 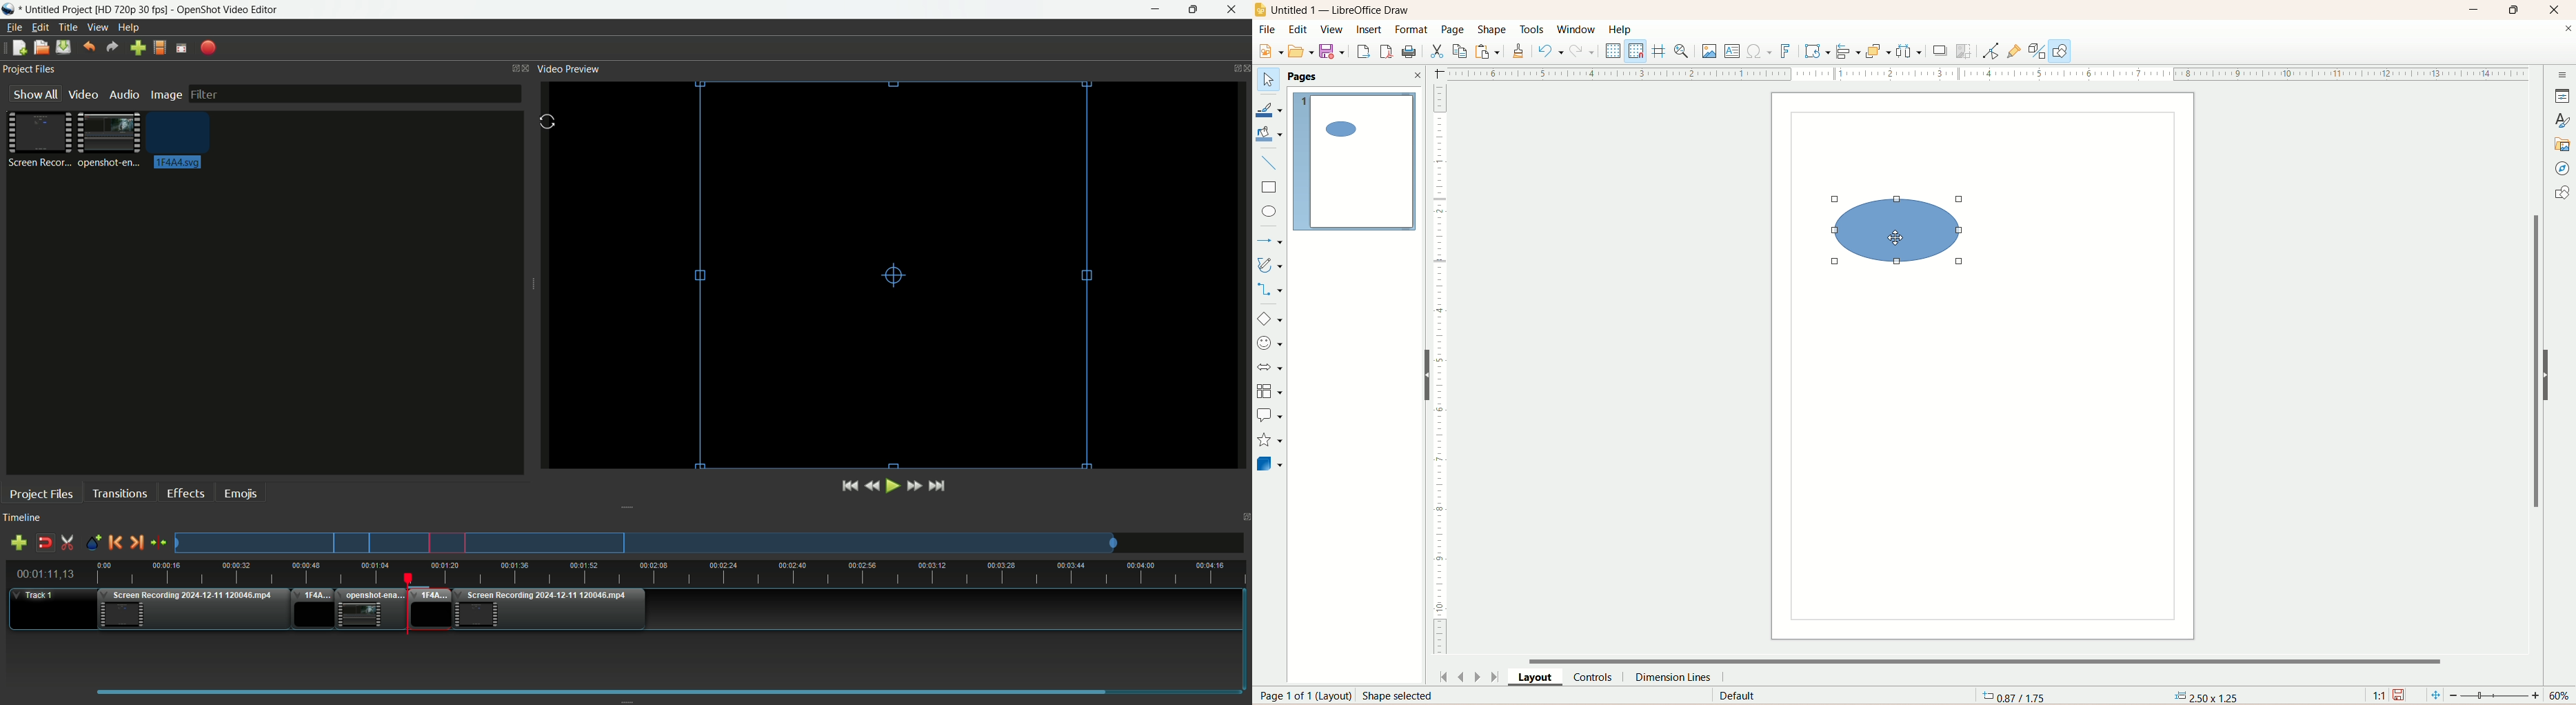 I want to click on open, so click(x=1300, y=50).